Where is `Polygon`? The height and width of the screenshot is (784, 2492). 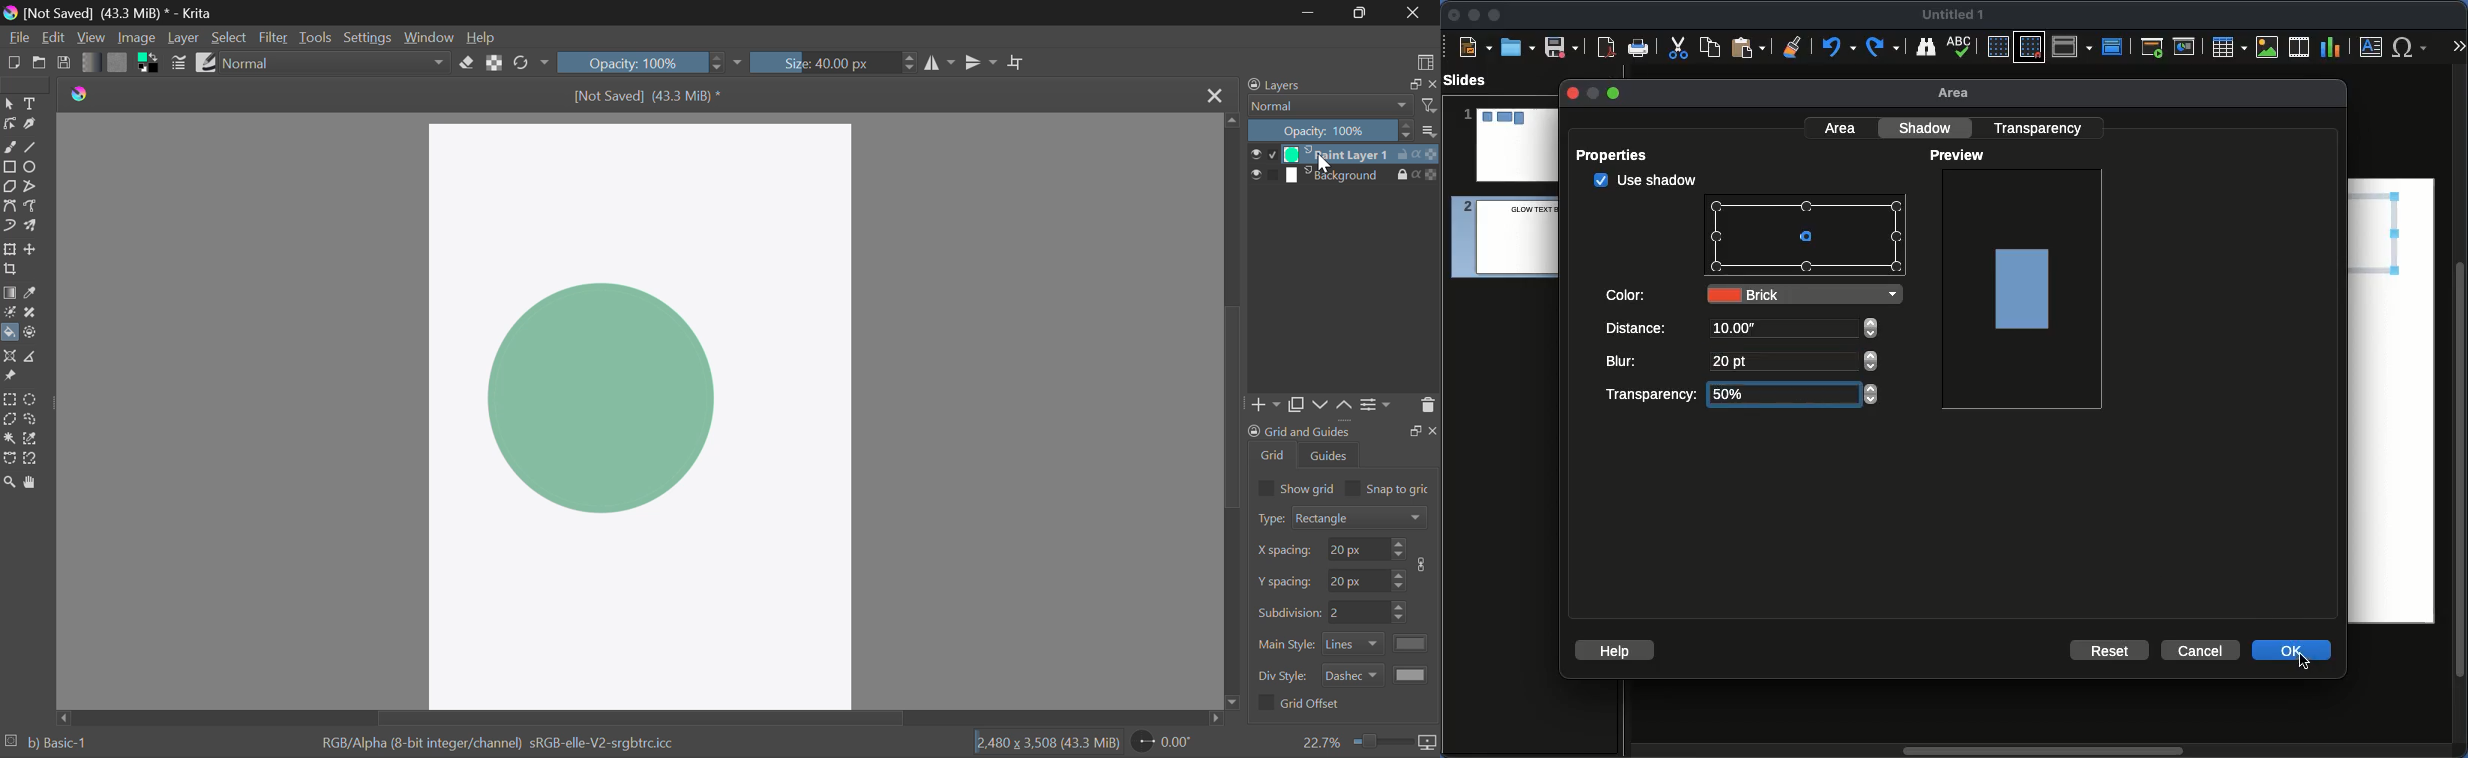 Polygon is located at coordinates (9, 185).